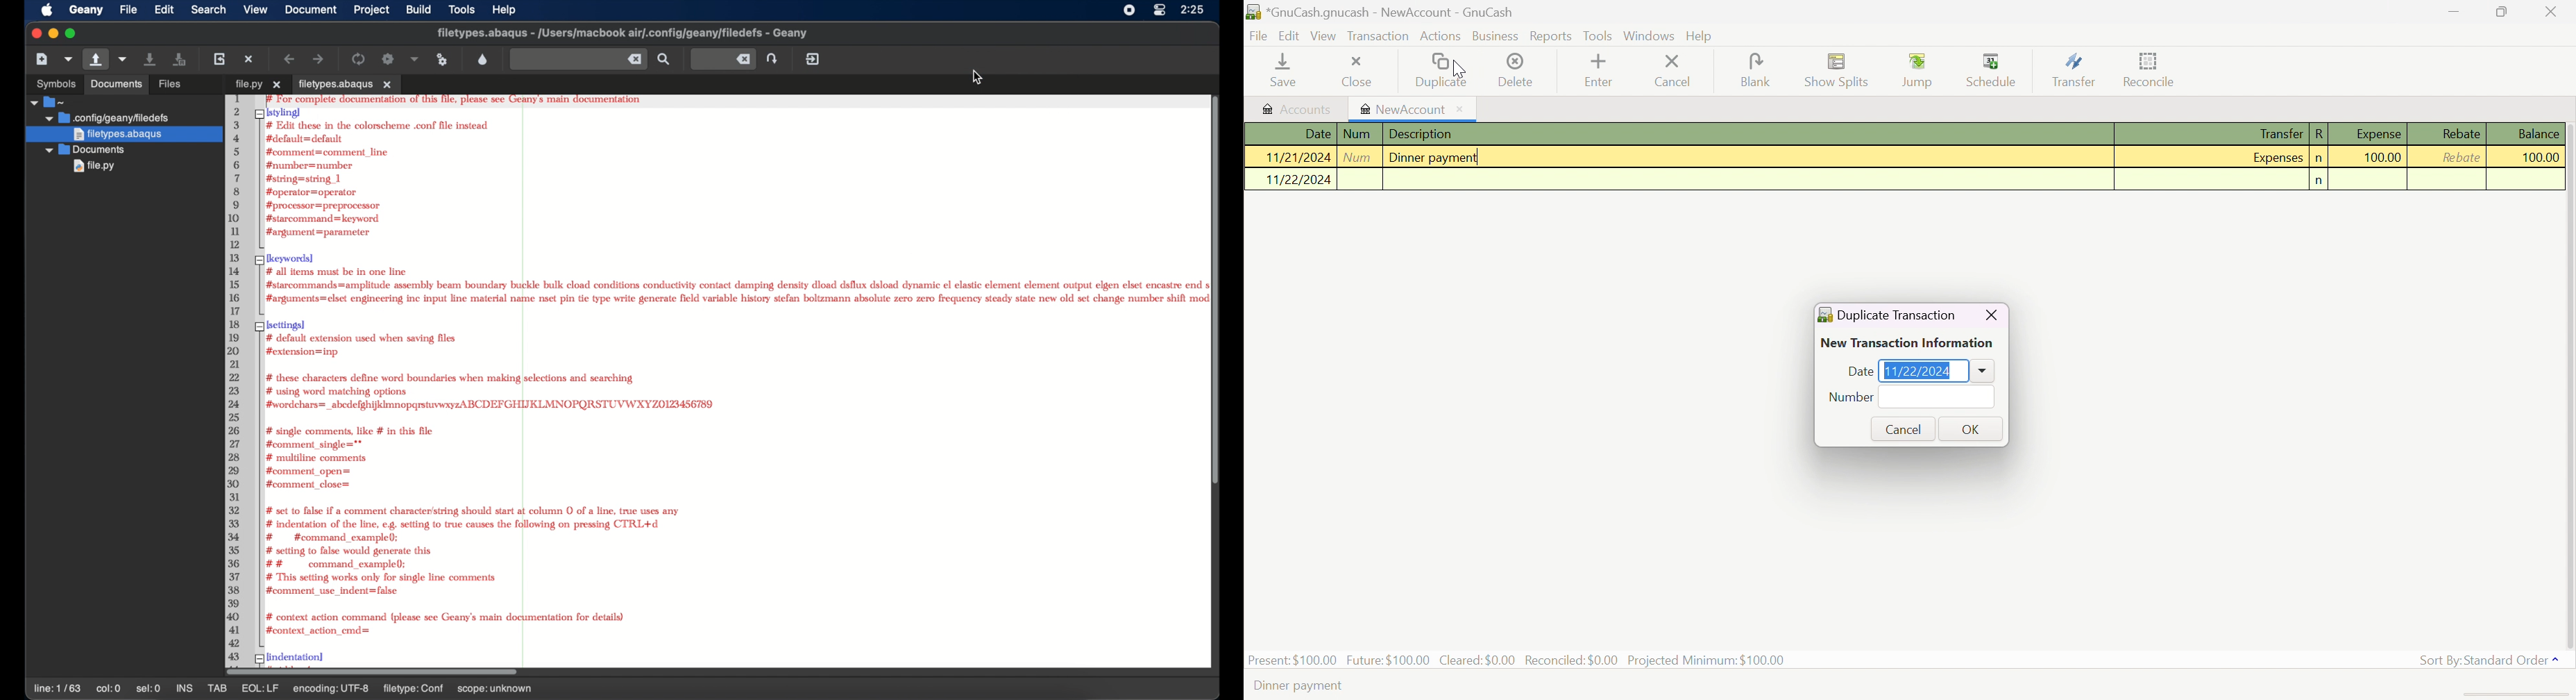 The width and height of the screenshot is (2576, 700). What do you see at coordinates (1290, 35) in the screenshot?
I see `Edit` at bounding box center [1290, 35].